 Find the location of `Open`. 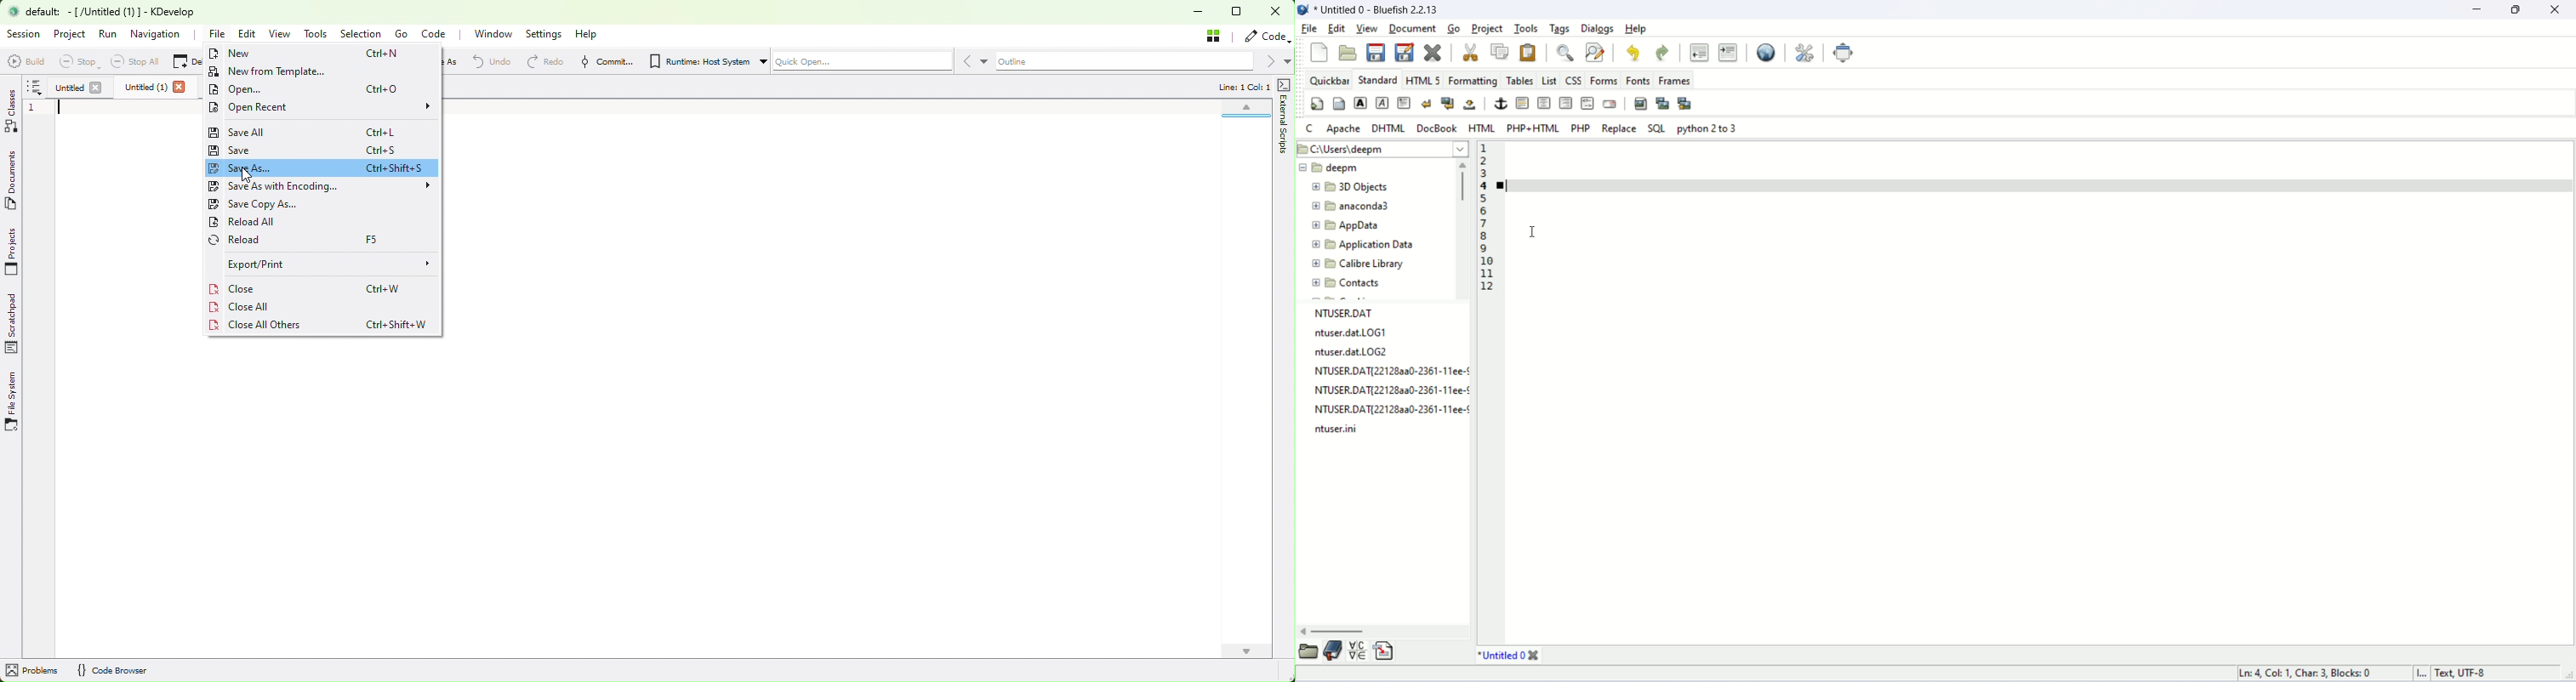

Open is located at coordinates (267, 88).